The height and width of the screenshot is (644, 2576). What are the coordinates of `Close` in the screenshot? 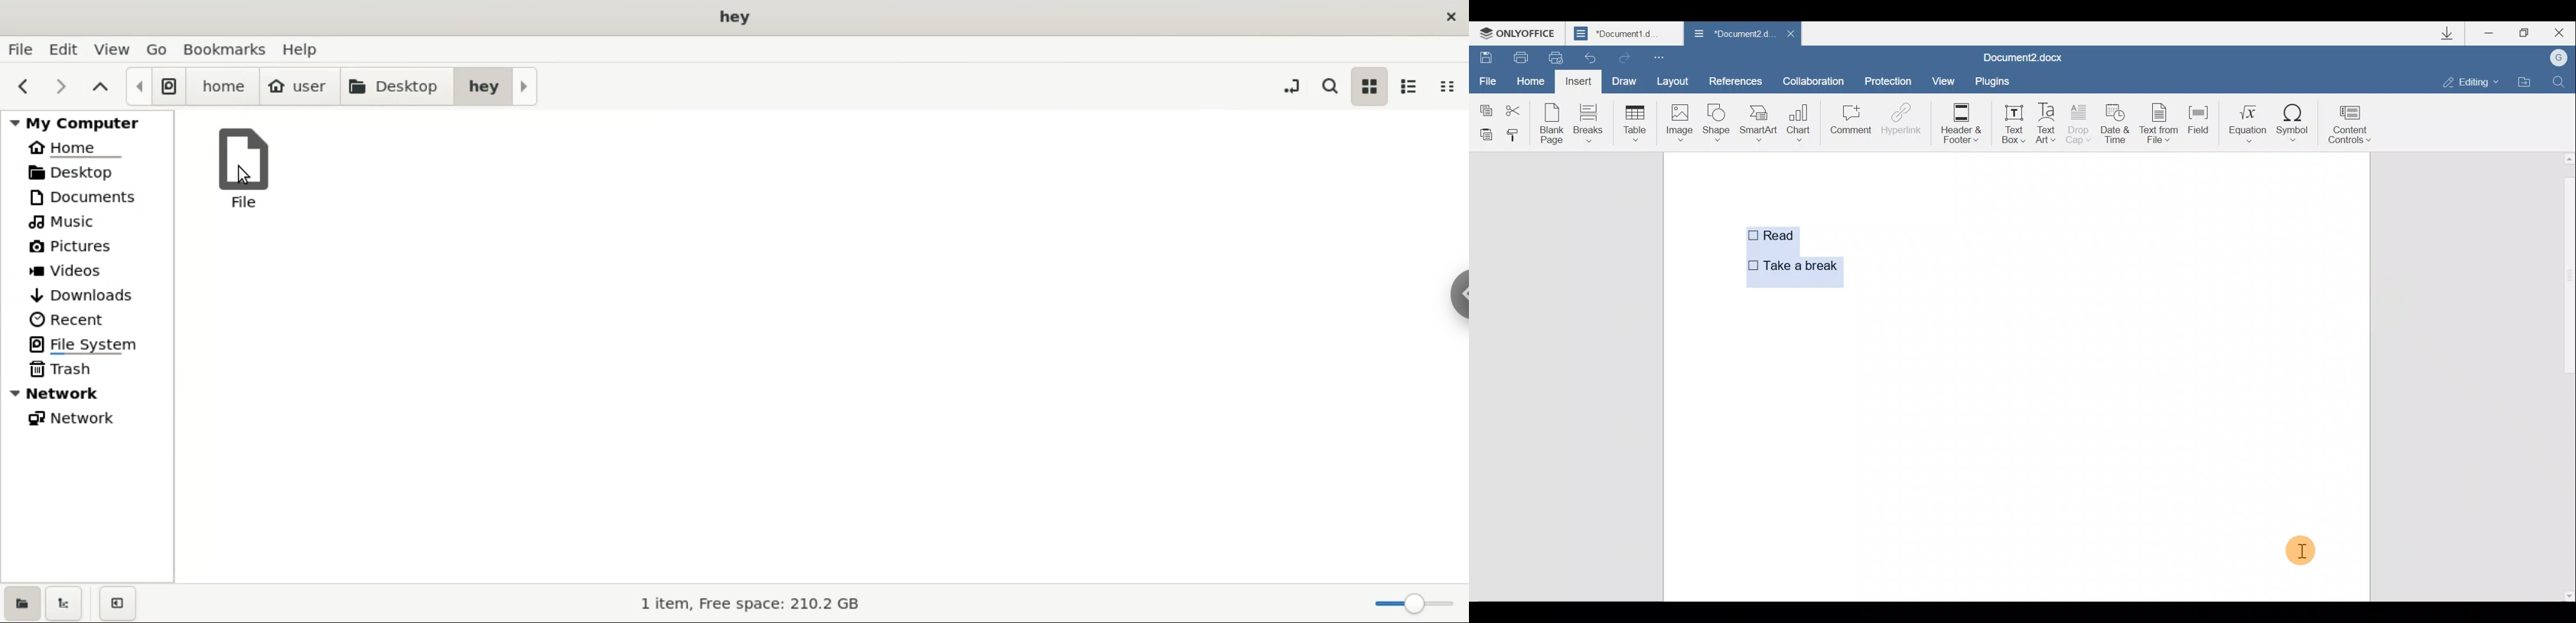 It's located at (1791, 33).